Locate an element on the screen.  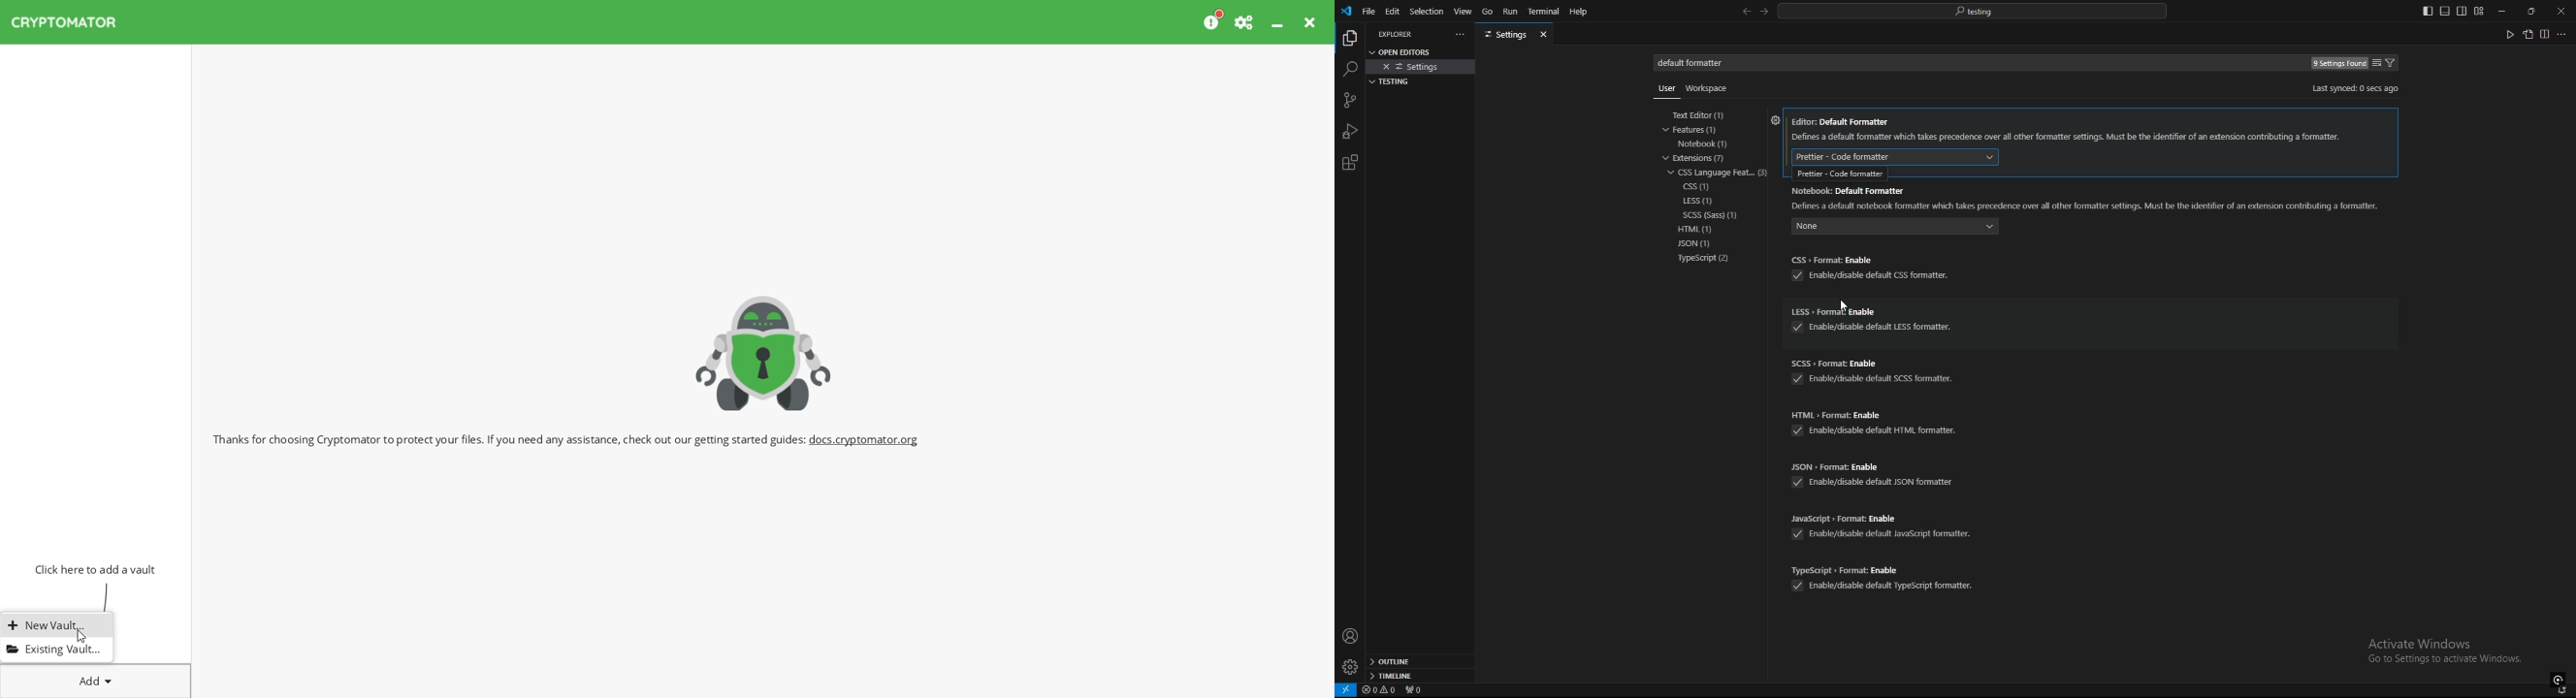
GO LIVE is located at coordinates (2559, 679).